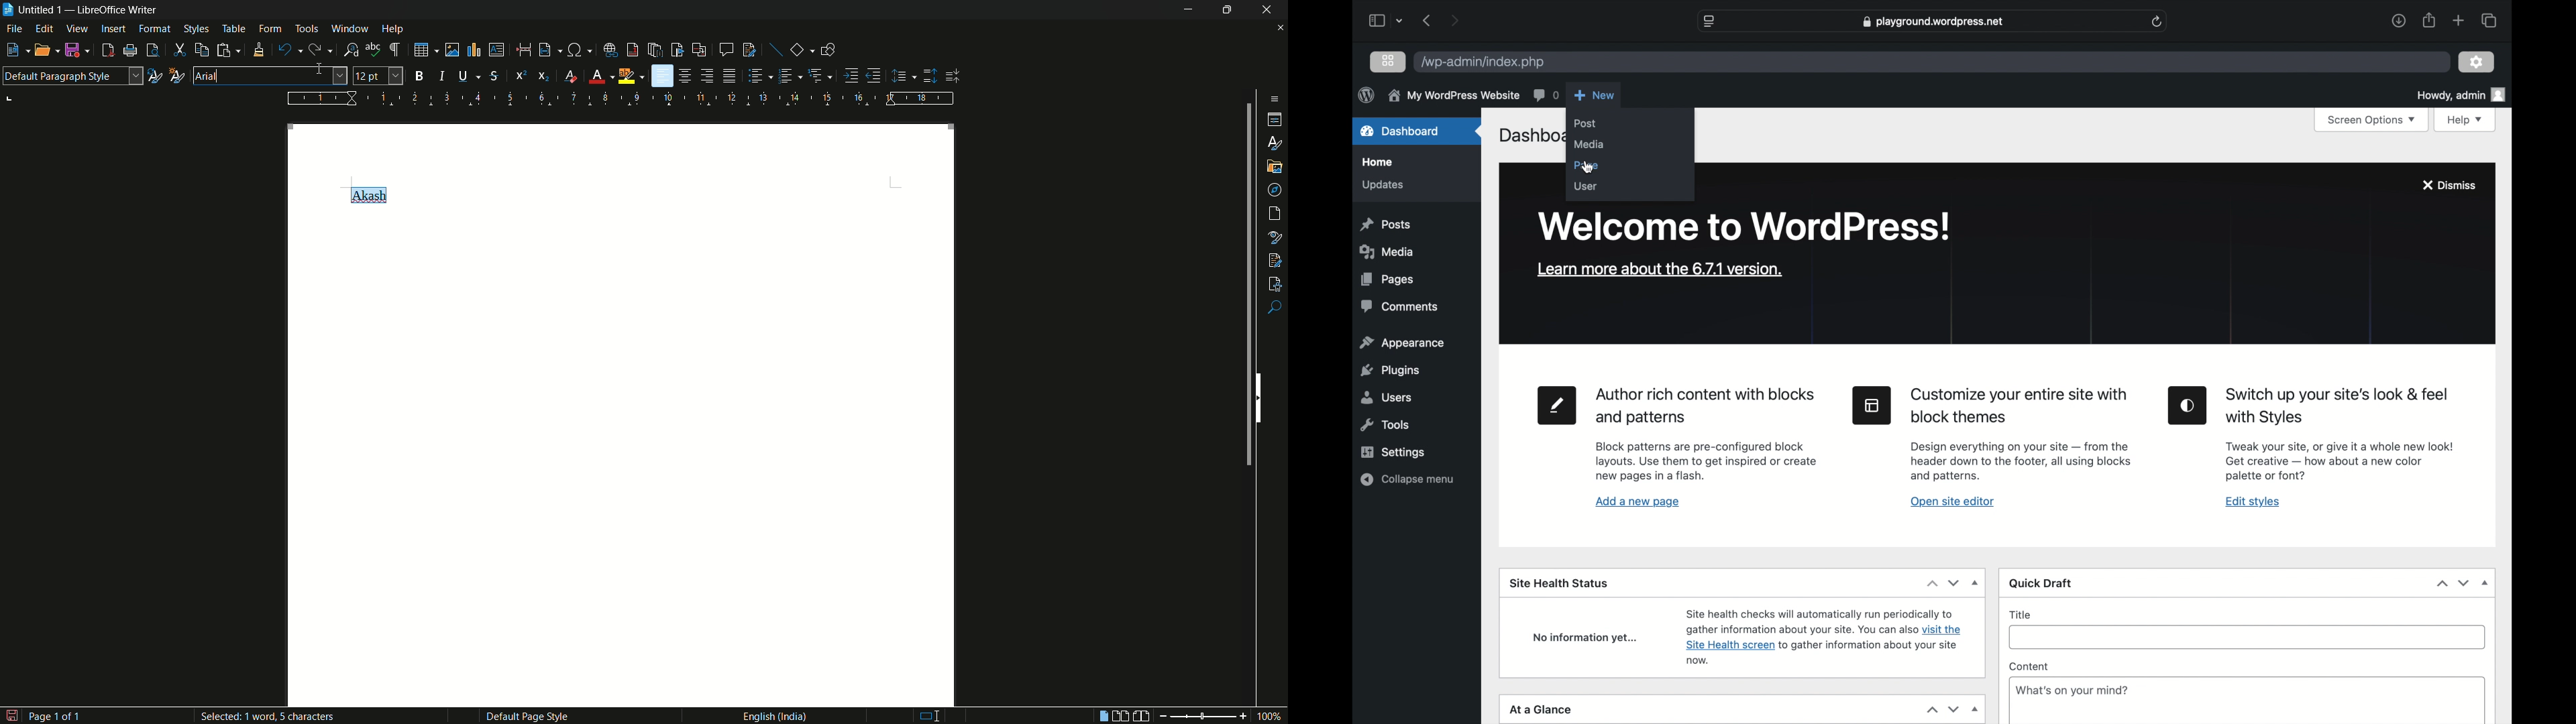 This screenshot has height=728, width=2576. What do you see at coordinates (207, 76) in the screenshot?
I see `arial` at bounding box center [207, 76].